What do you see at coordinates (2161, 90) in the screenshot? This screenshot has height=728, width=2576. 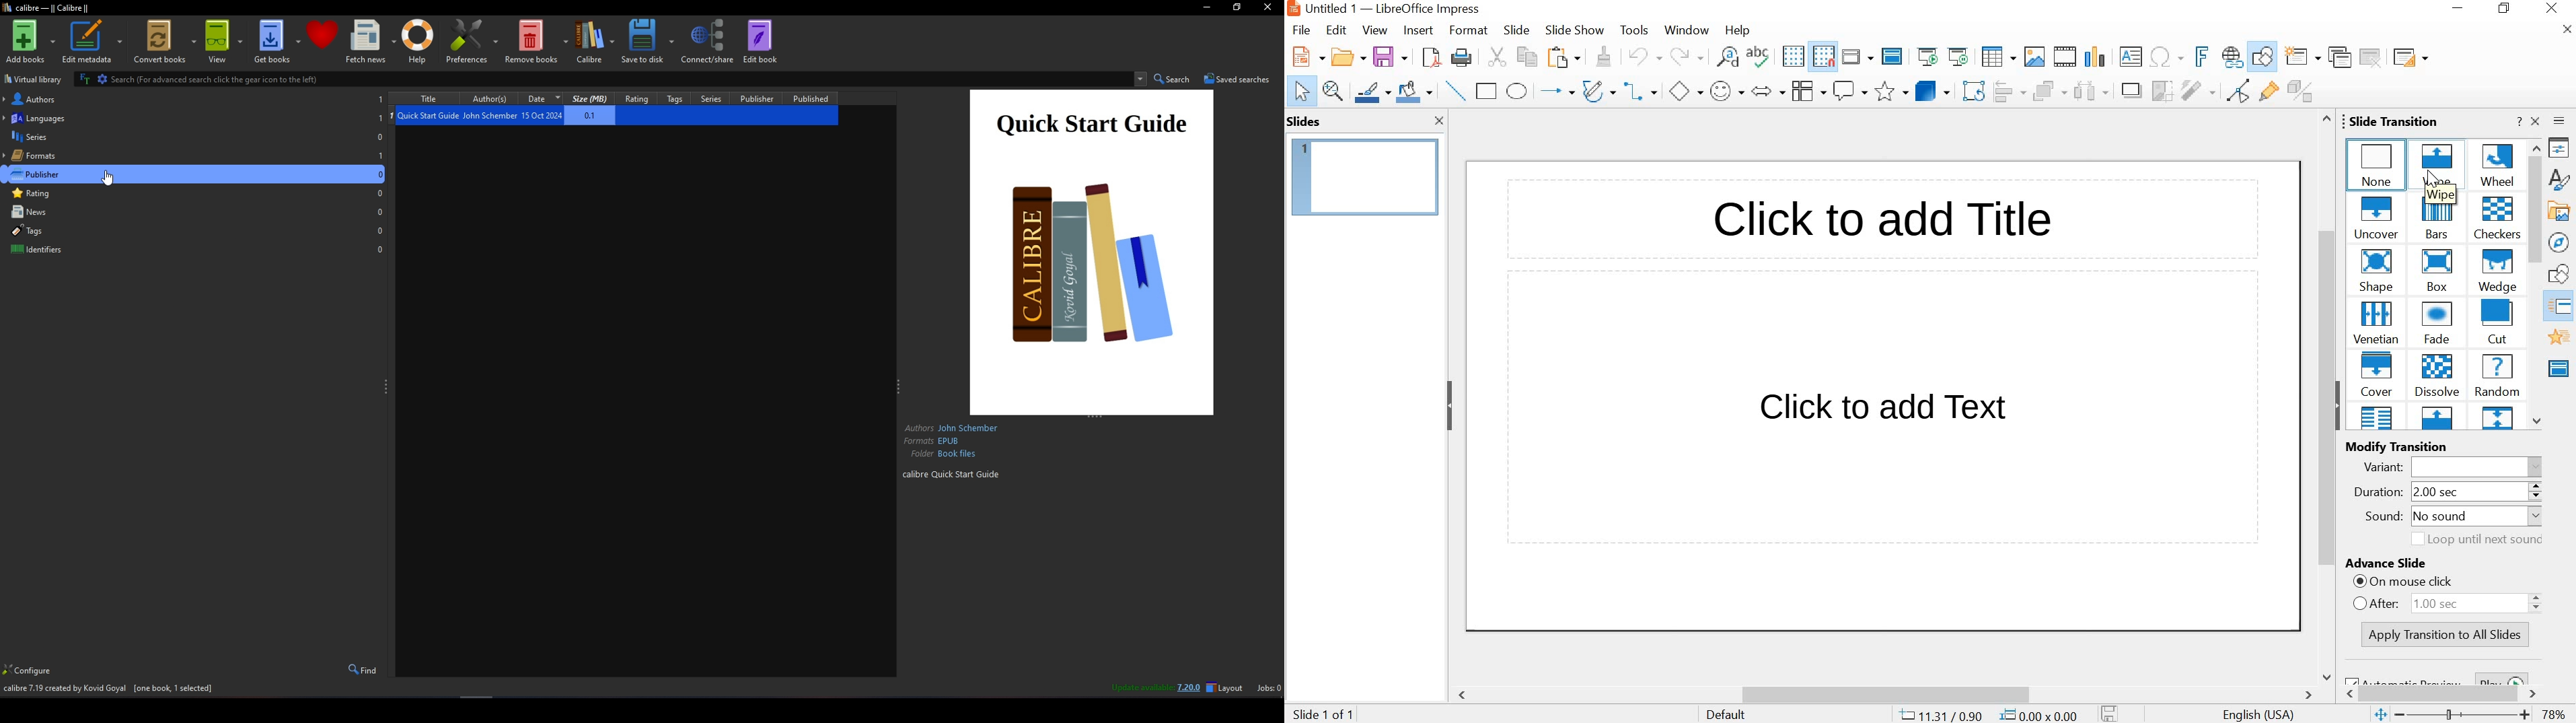 I see `Crop Image` at bounding box center [2161, 90].